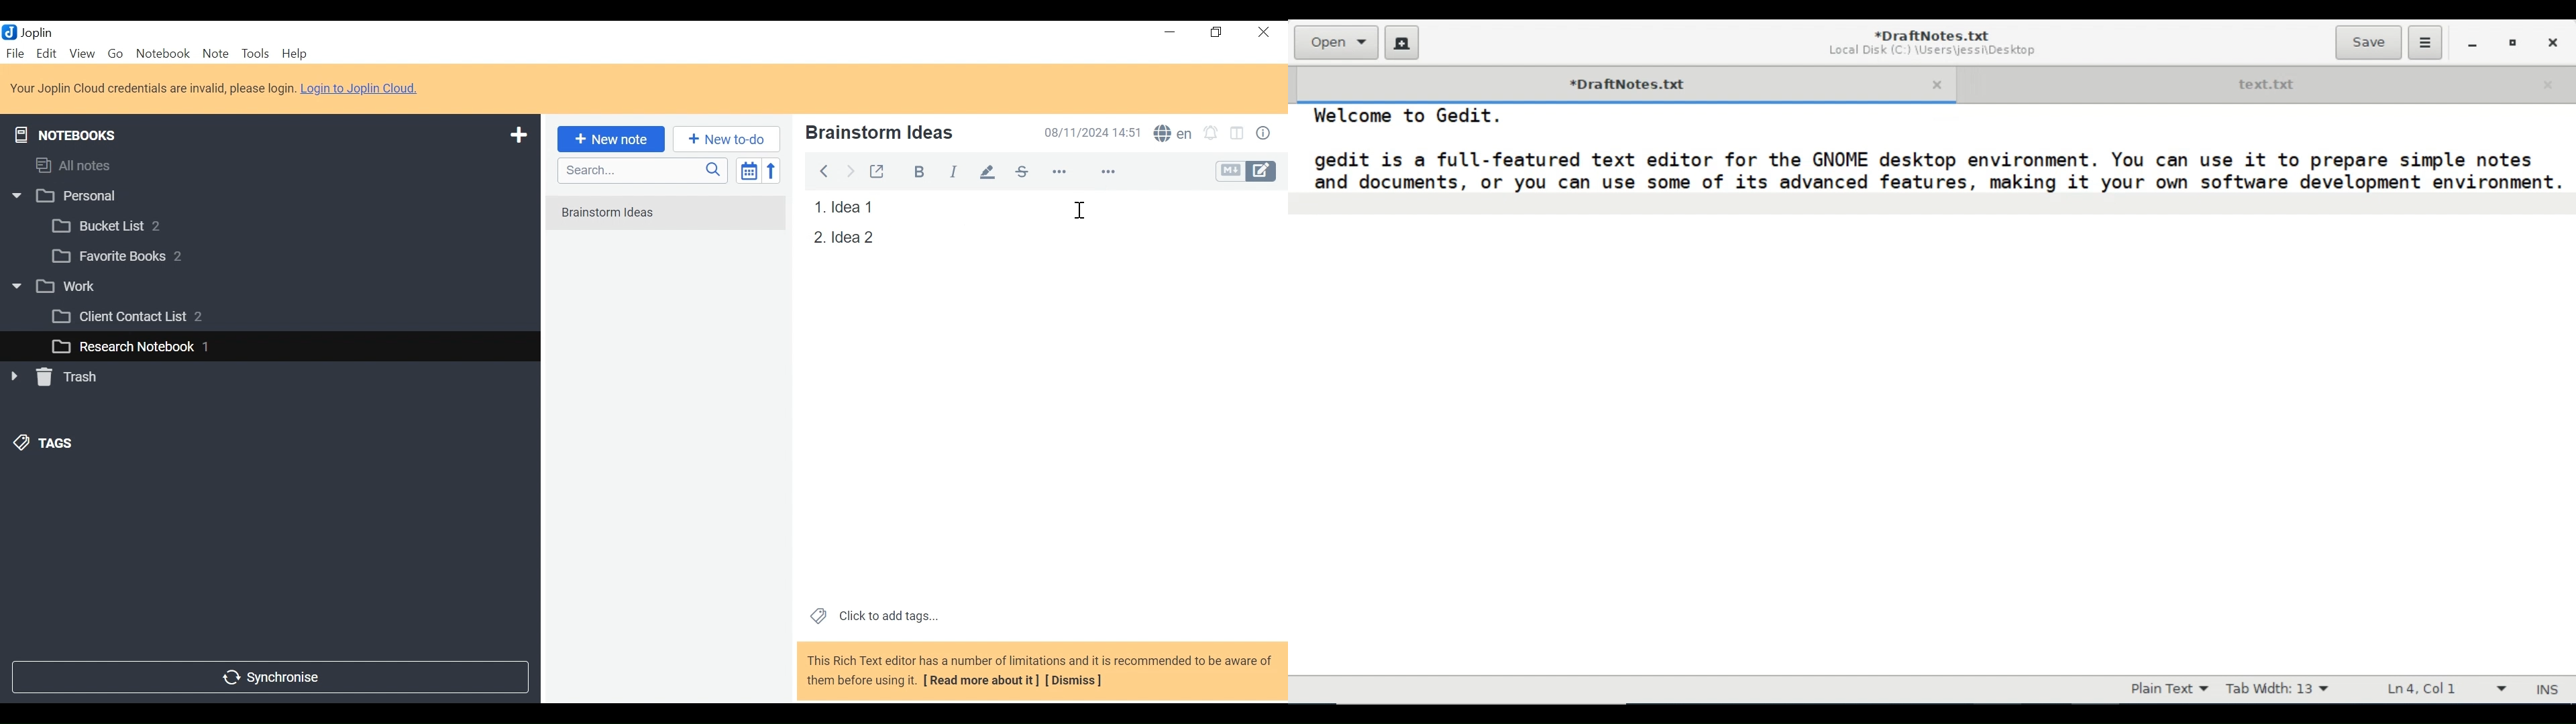 The height and width of the screenshot is (728, 2576). I want to click on Note, so click(215, 53).